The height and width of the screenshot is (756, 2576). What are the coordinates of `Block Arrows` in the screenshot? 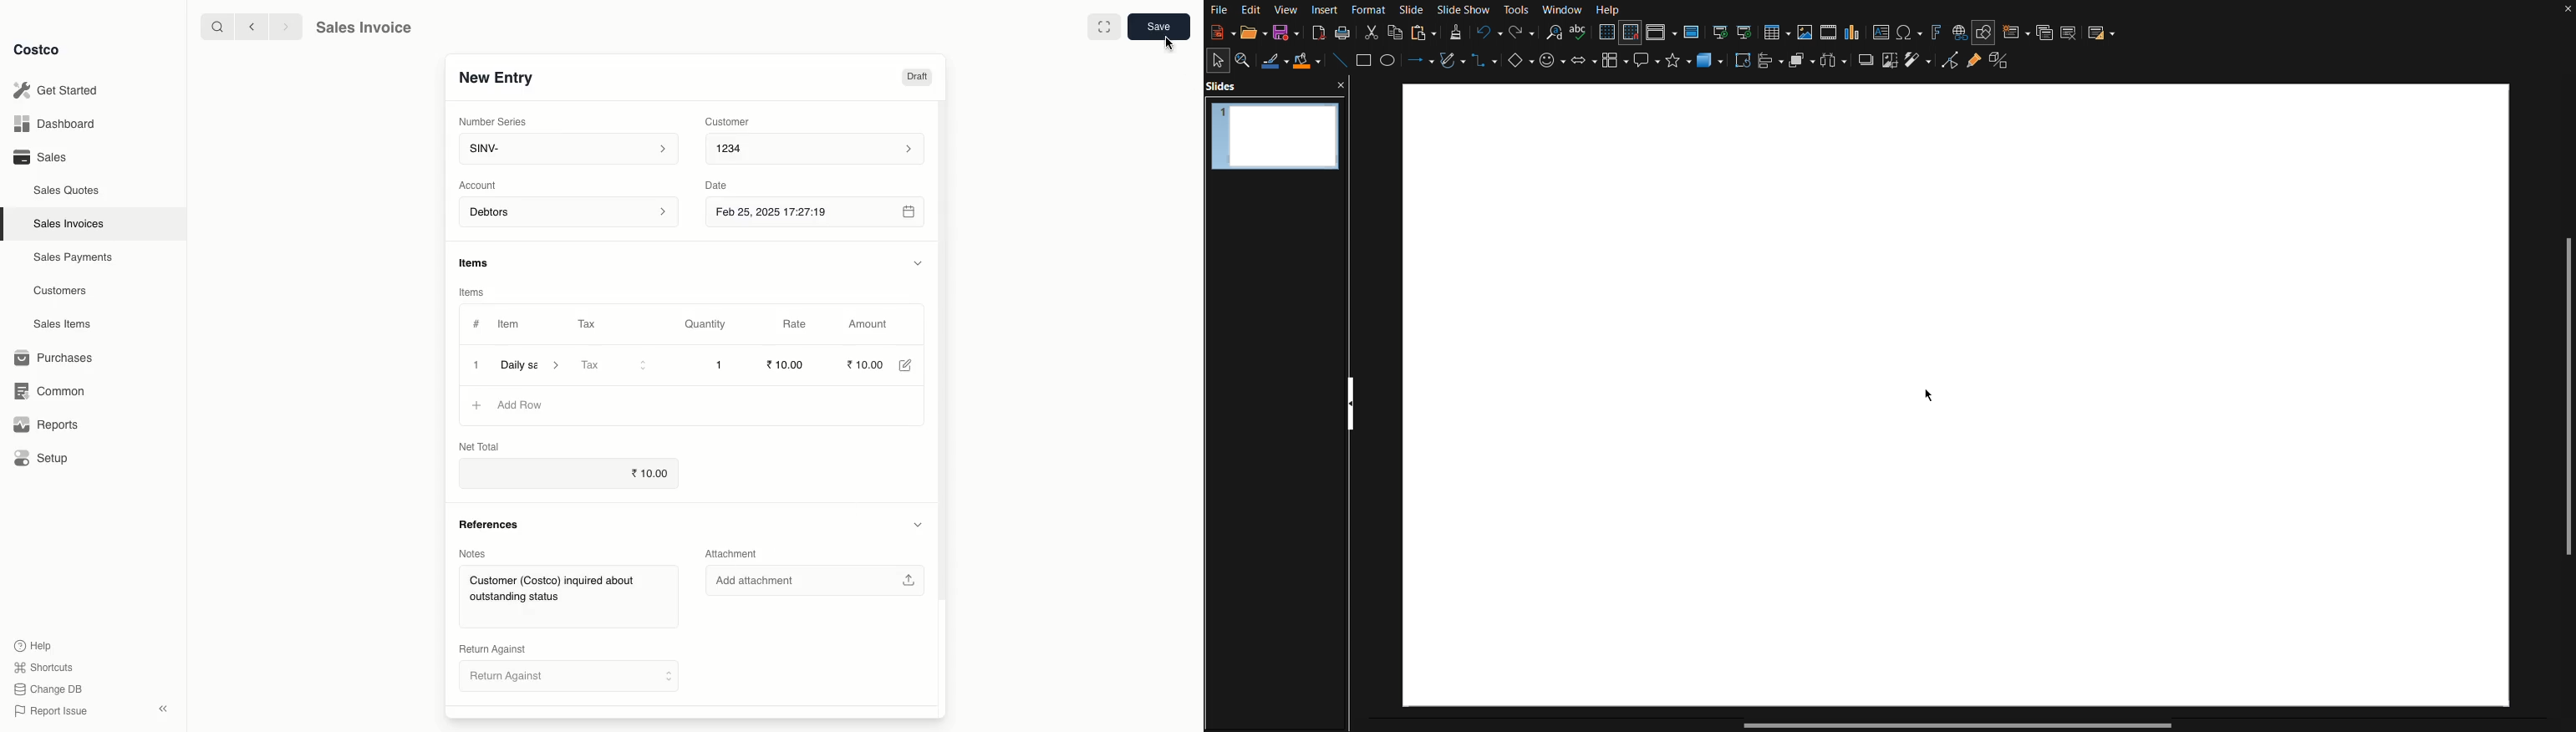 It's located at (1583, 65).